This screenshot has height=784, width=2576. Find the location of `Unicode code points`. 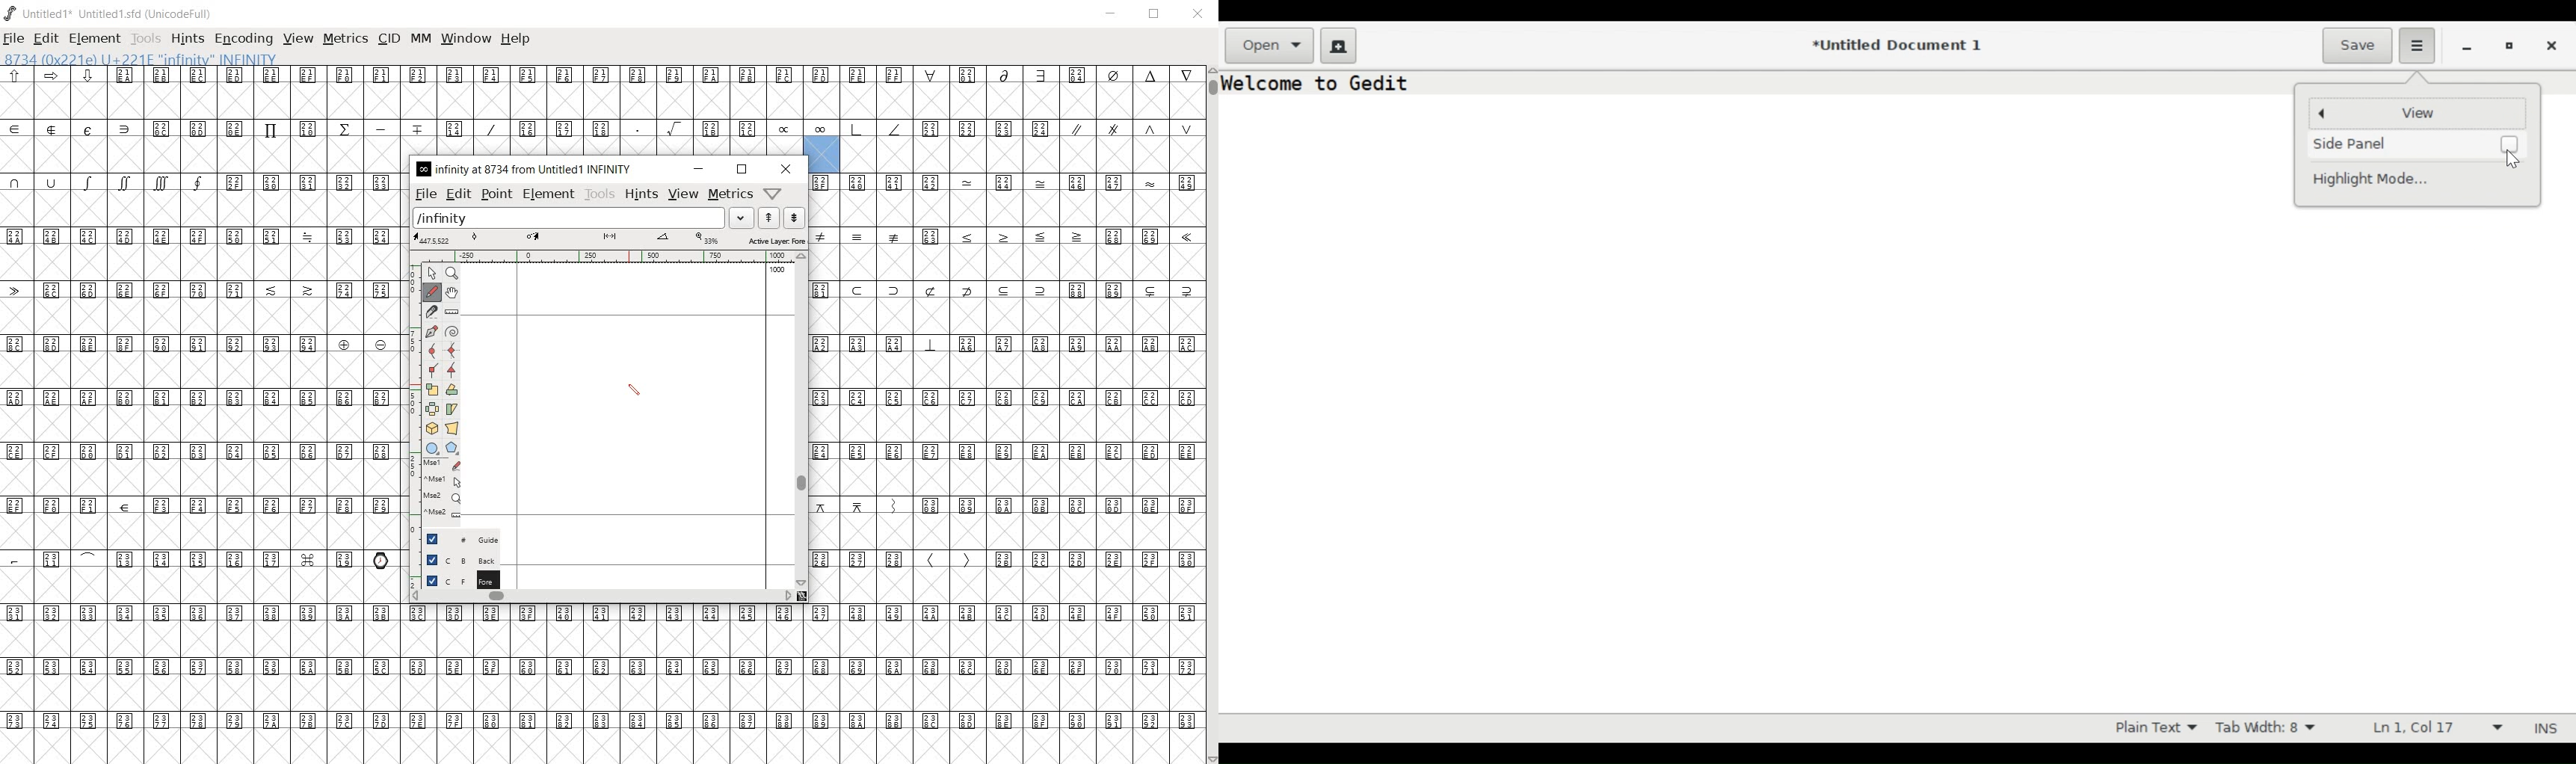

Unicode code points is located at coordinates (1108, 505).